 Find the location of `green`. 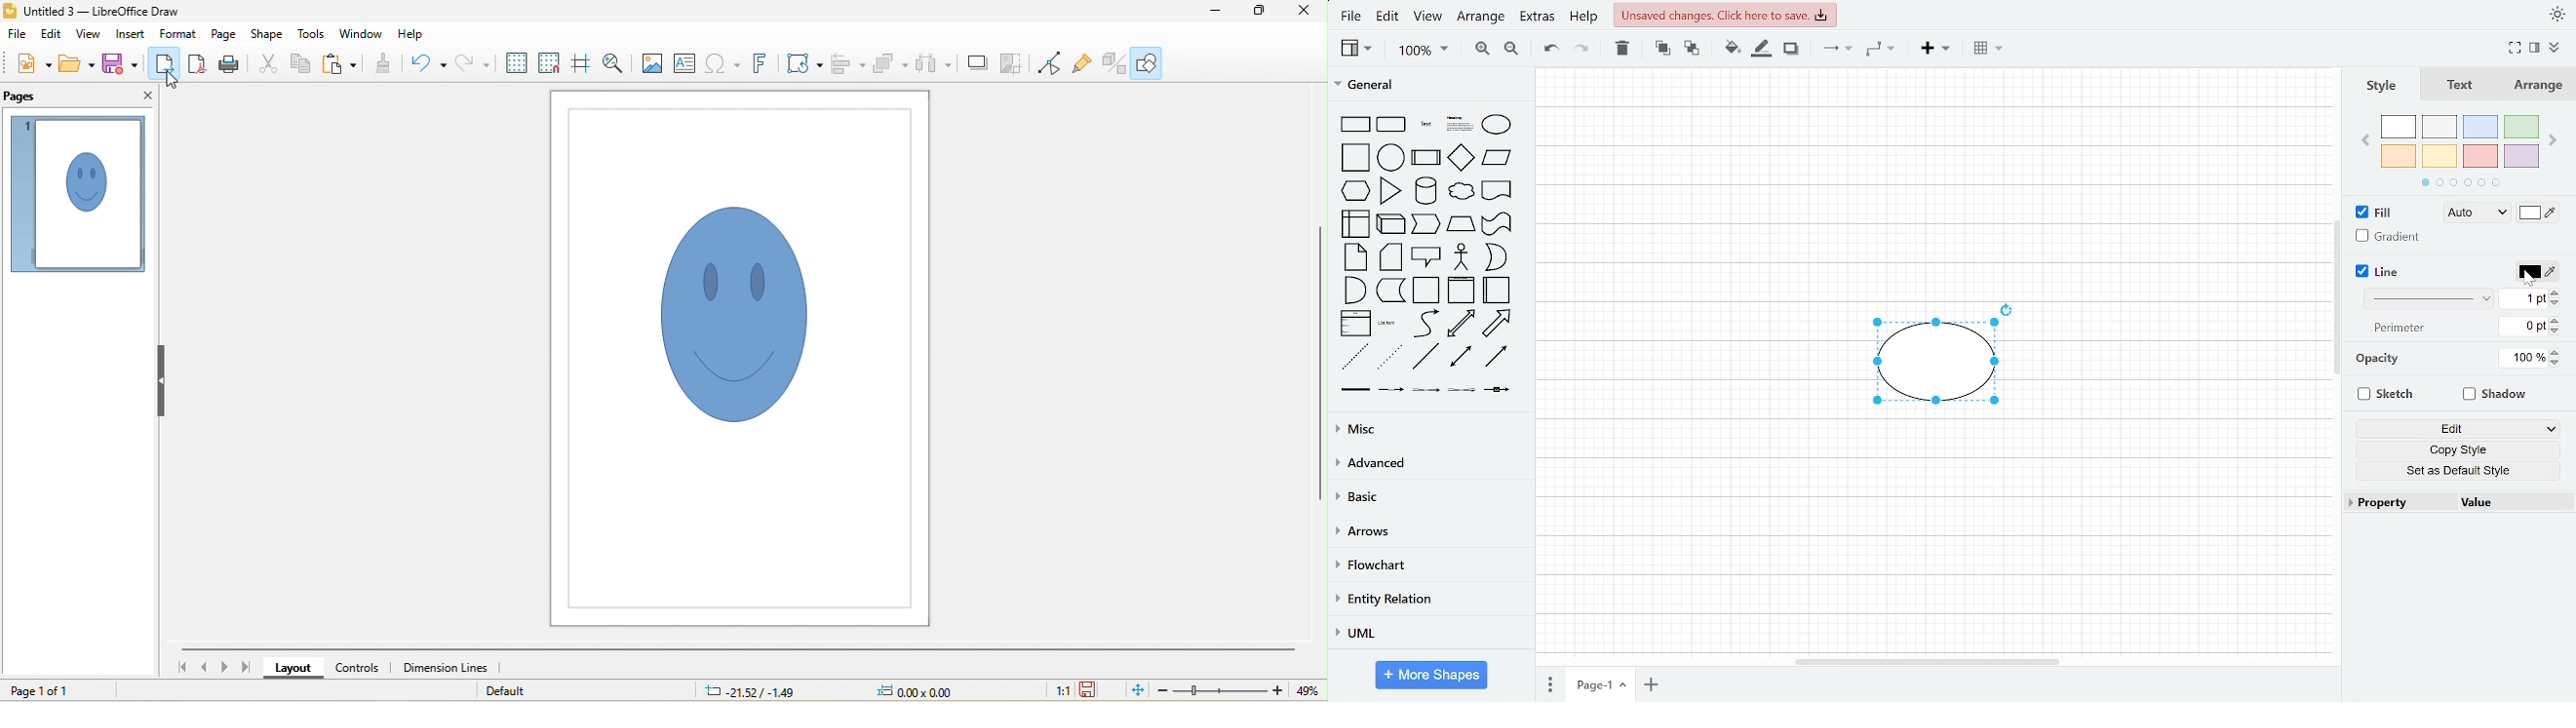

green is located at coordinates (2522, 128).